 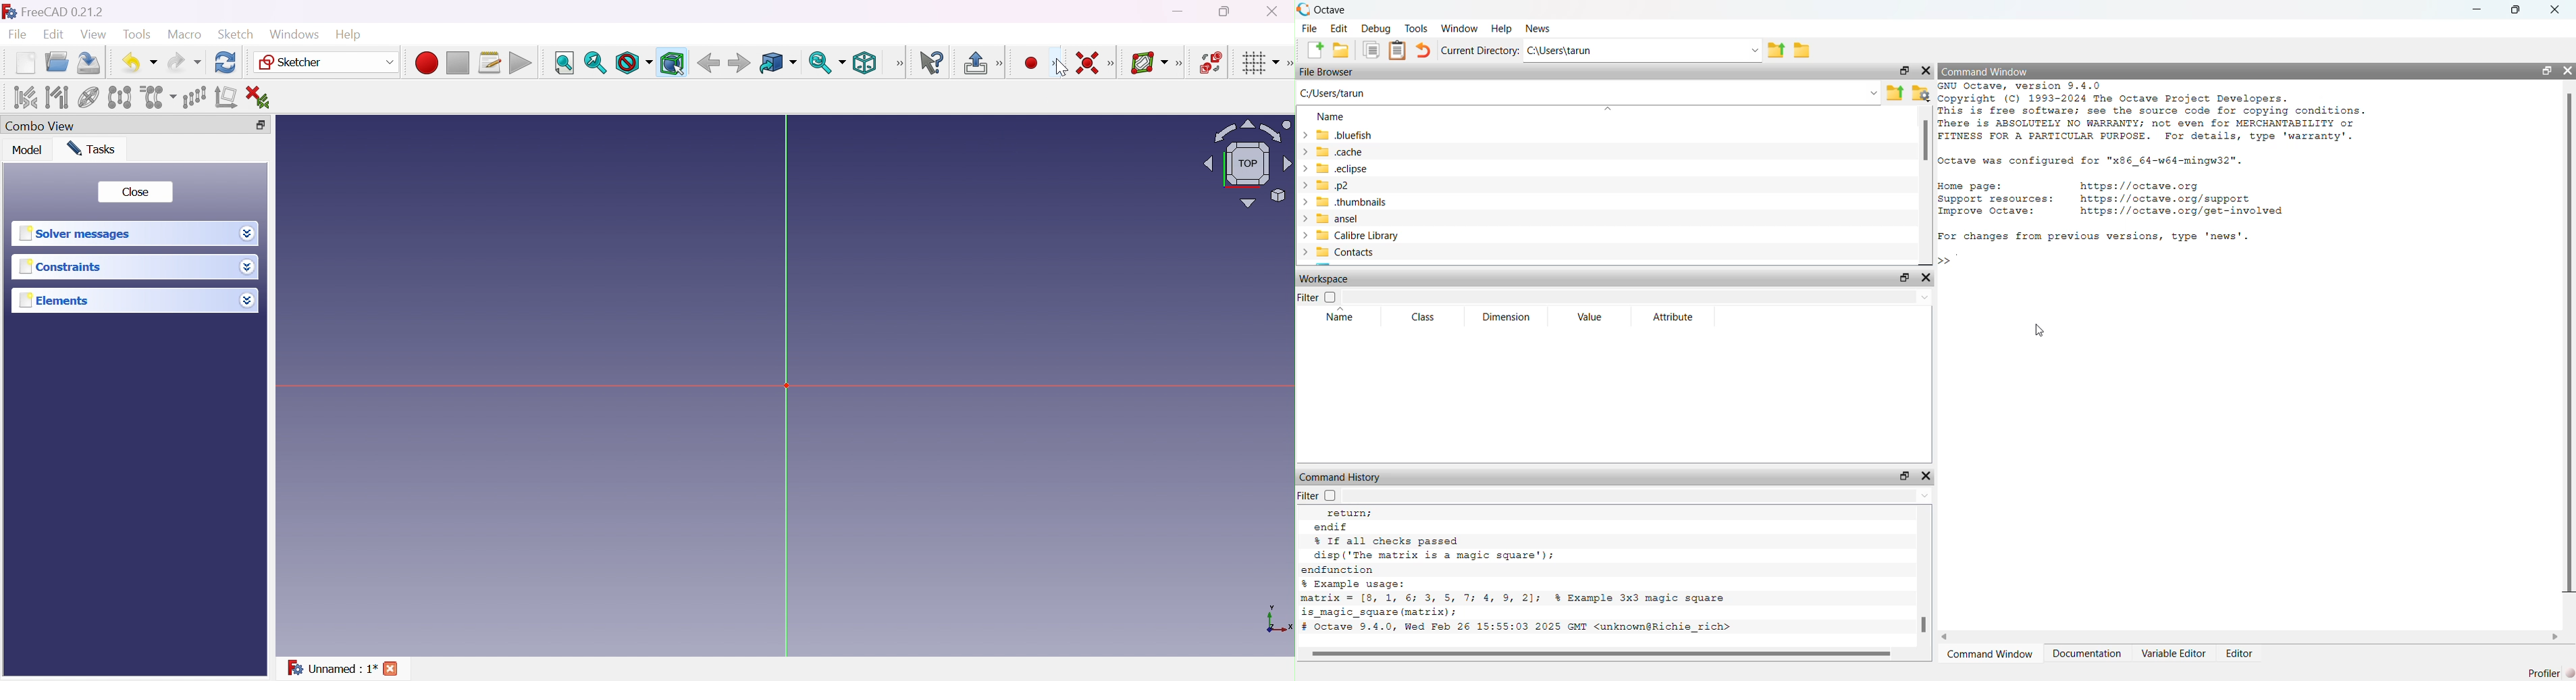 What do you see at coordinates (1920, 93) in the screenshot?
I see `Folder settings` at bounding box center [1920, 93].